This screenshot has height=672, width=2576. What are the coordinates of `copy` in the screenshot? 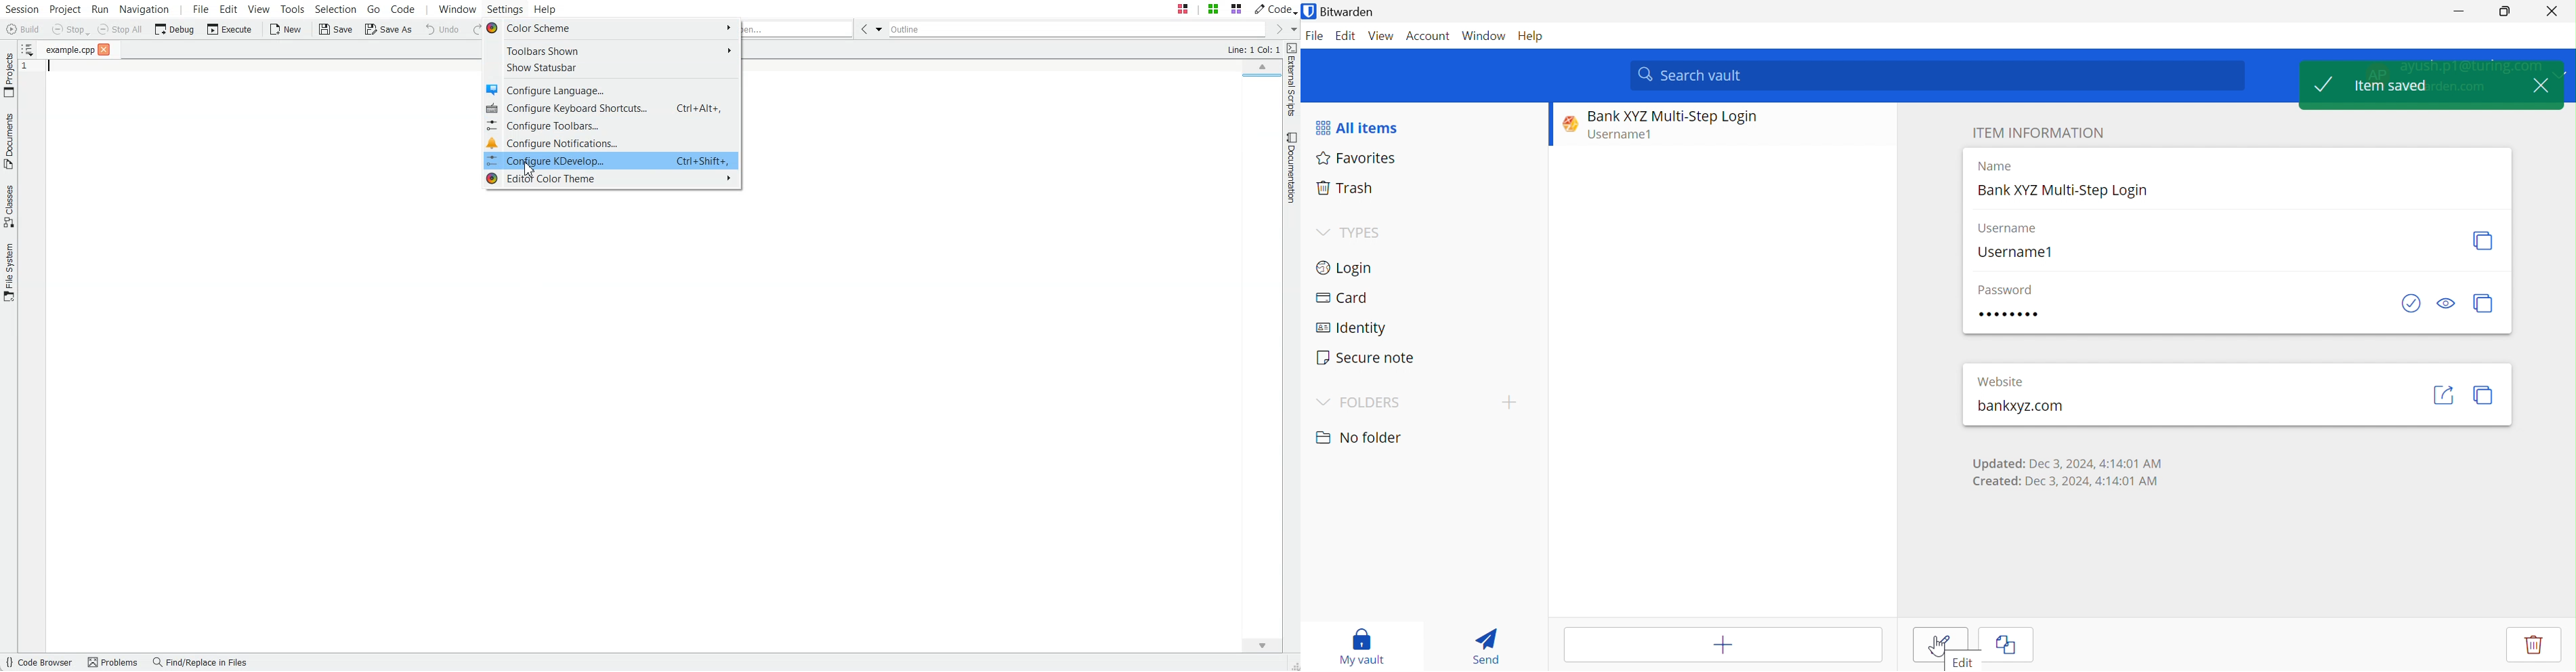 It's located at (2485, 395).